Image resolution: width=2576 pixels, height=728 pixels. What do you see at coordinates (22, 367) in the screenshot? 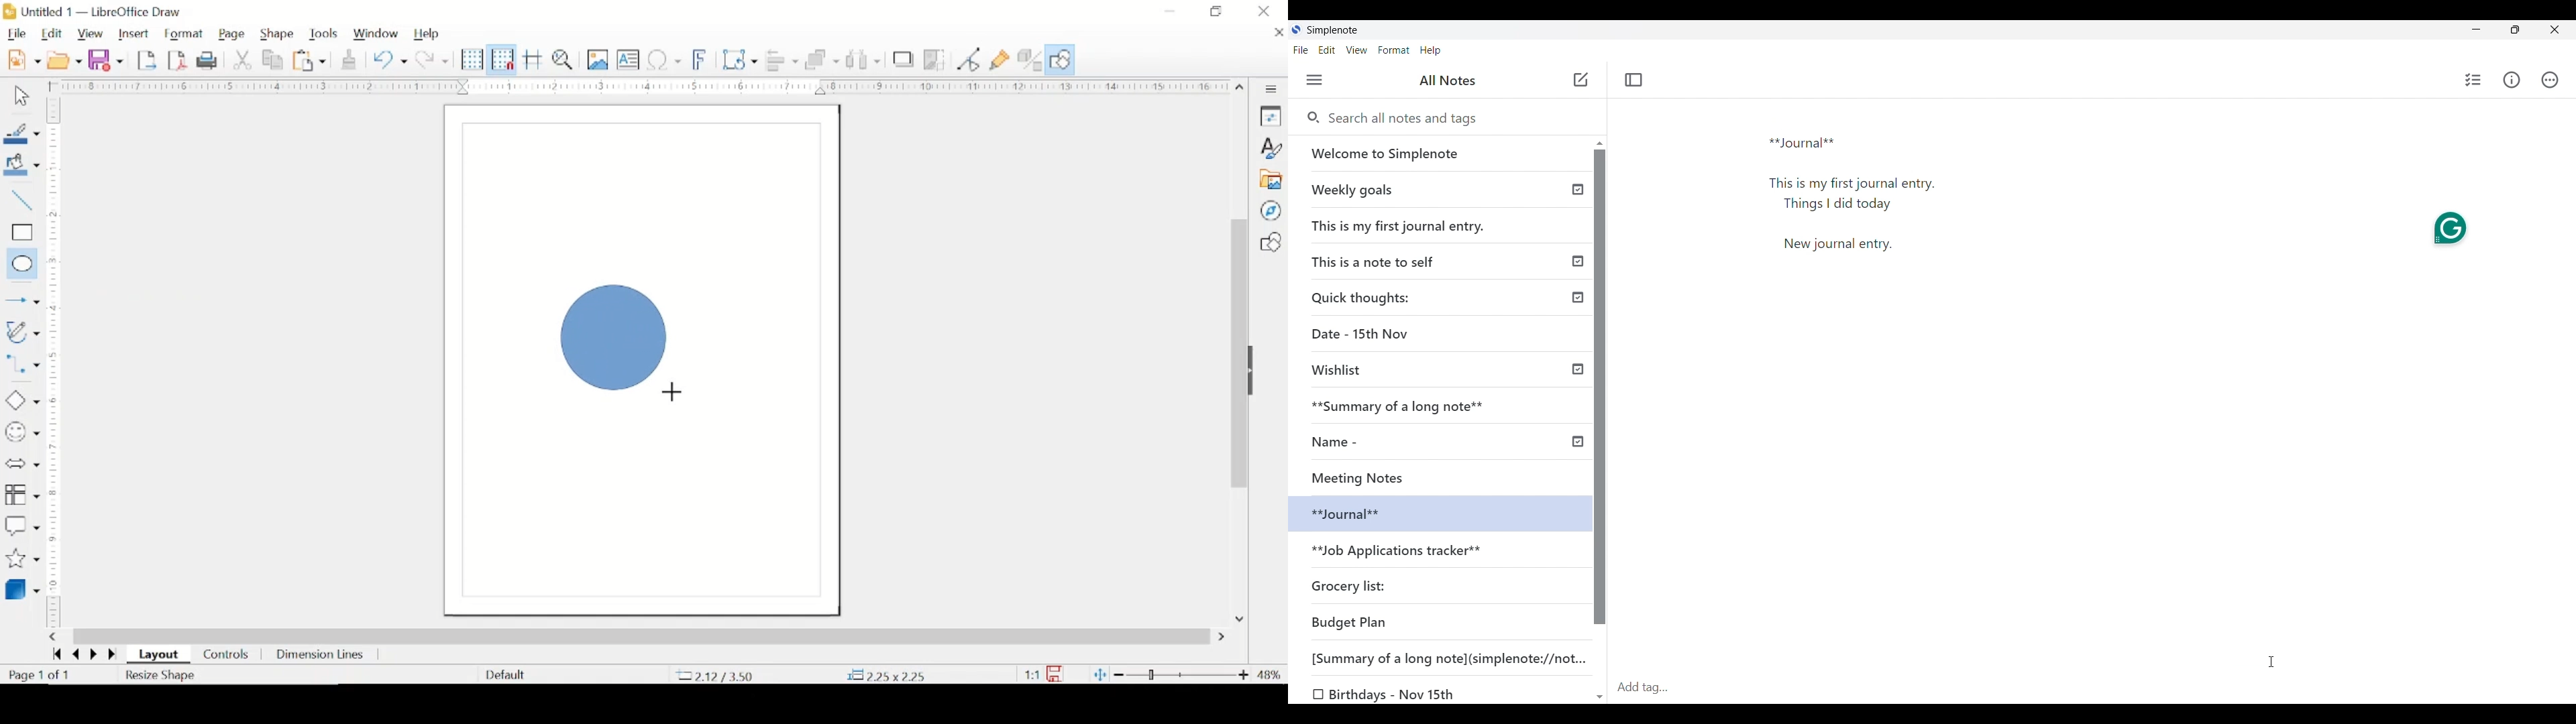
I see `connectors` at bounding box center [22, 367].